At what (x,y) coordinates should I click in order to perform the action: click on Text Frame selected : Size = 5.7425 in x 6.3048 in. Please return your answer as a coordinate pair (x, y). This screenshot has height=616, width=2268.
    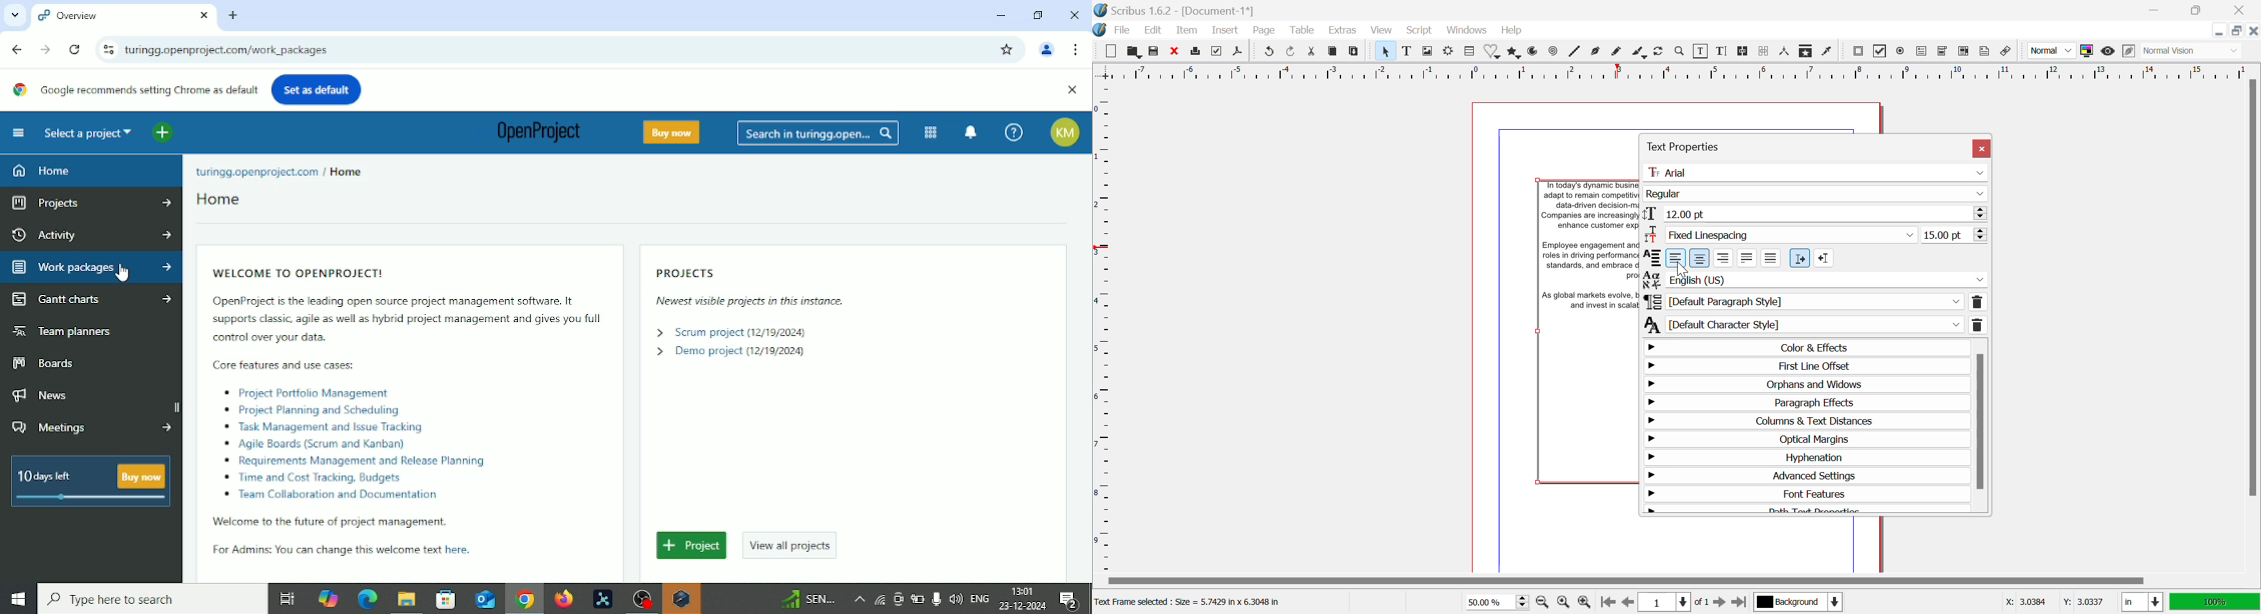
    Looking at the image, I should click on (1191, 603).